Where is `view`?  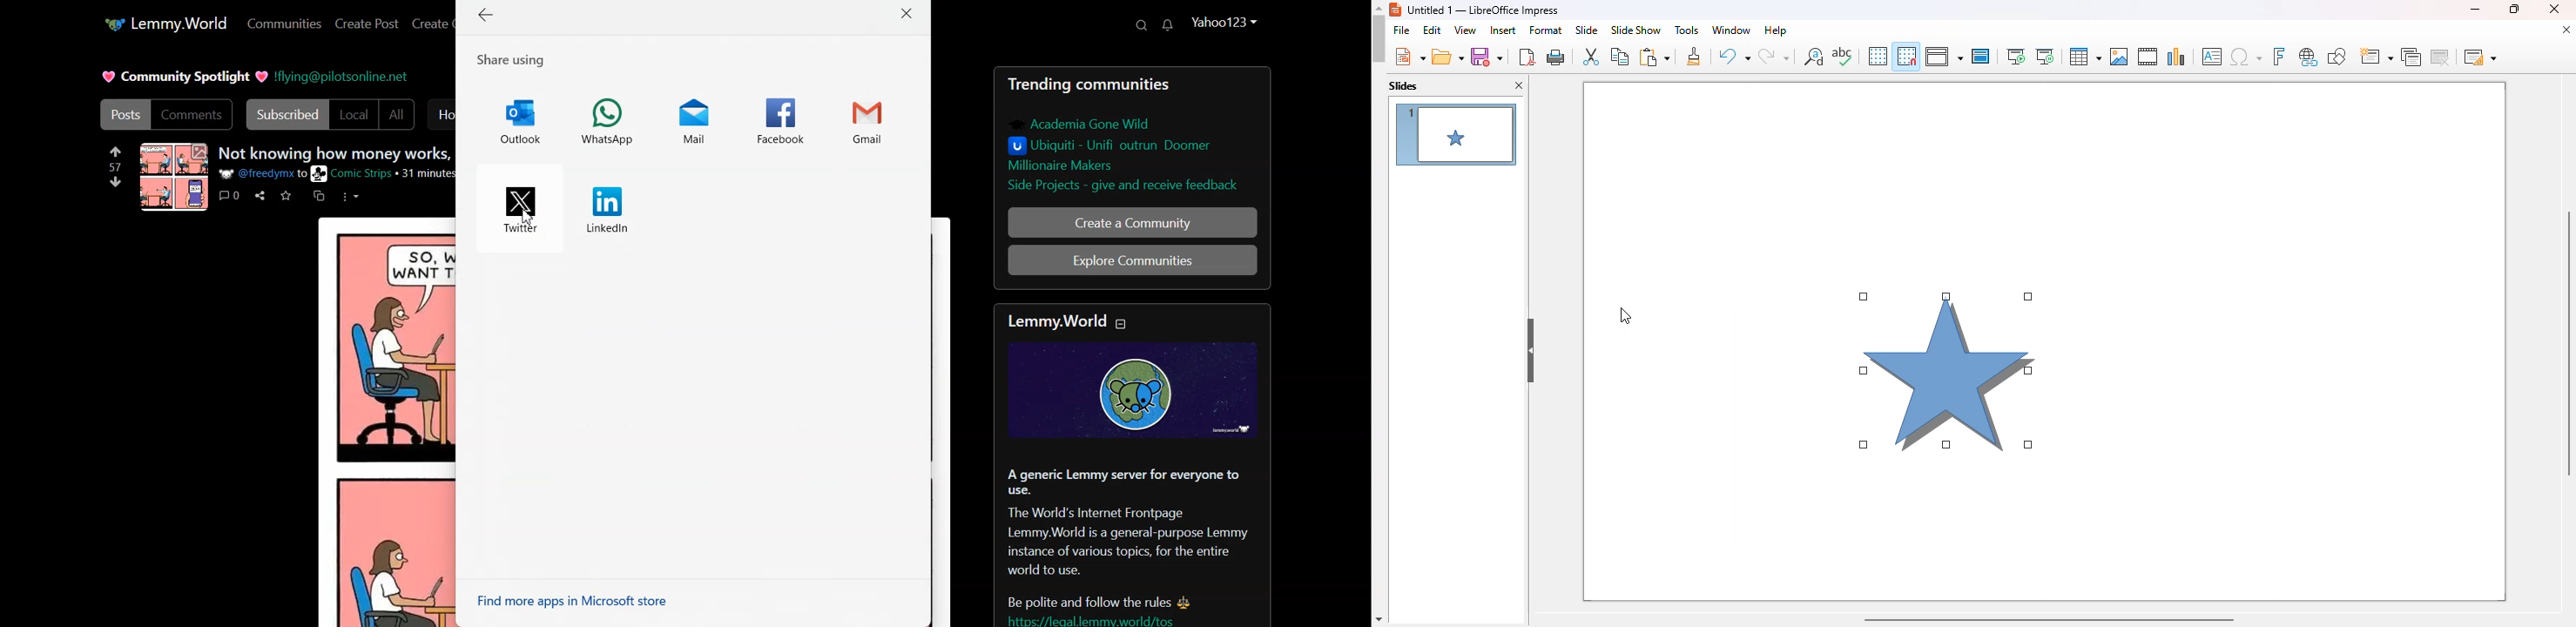
view is located at coordinates (1465, 30).